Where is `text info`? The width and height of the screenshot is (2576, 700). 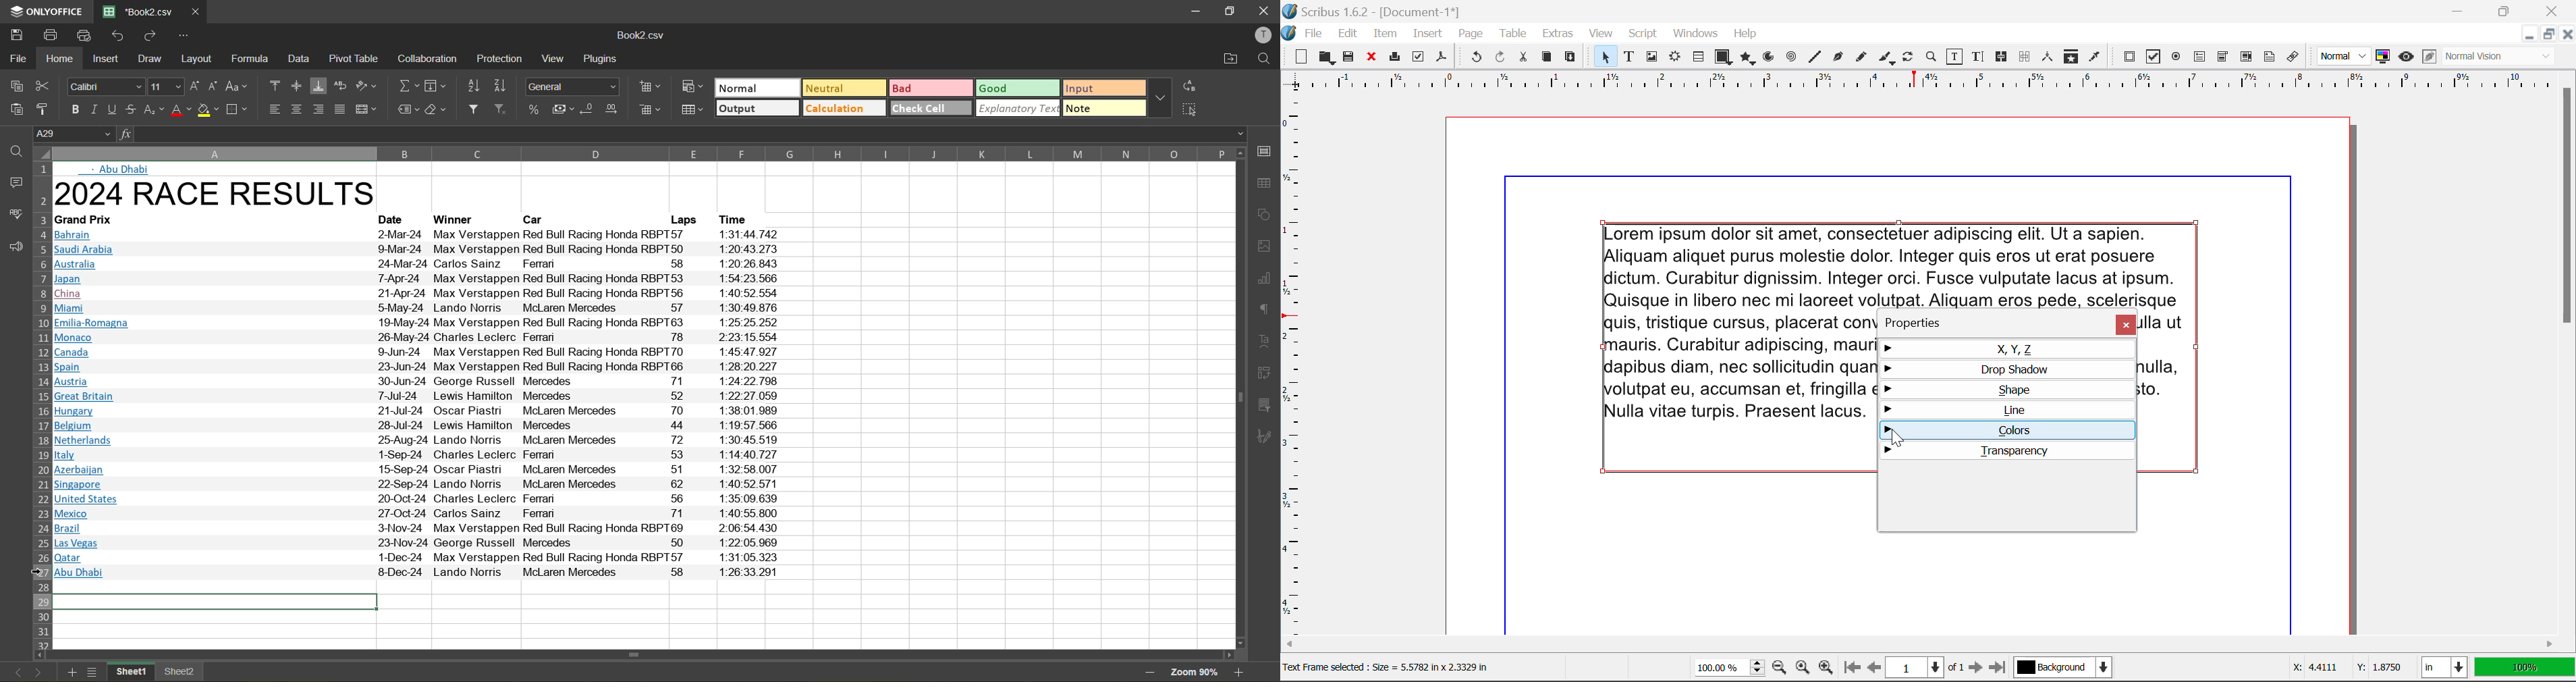 text info is located at coordinates (419, 484).